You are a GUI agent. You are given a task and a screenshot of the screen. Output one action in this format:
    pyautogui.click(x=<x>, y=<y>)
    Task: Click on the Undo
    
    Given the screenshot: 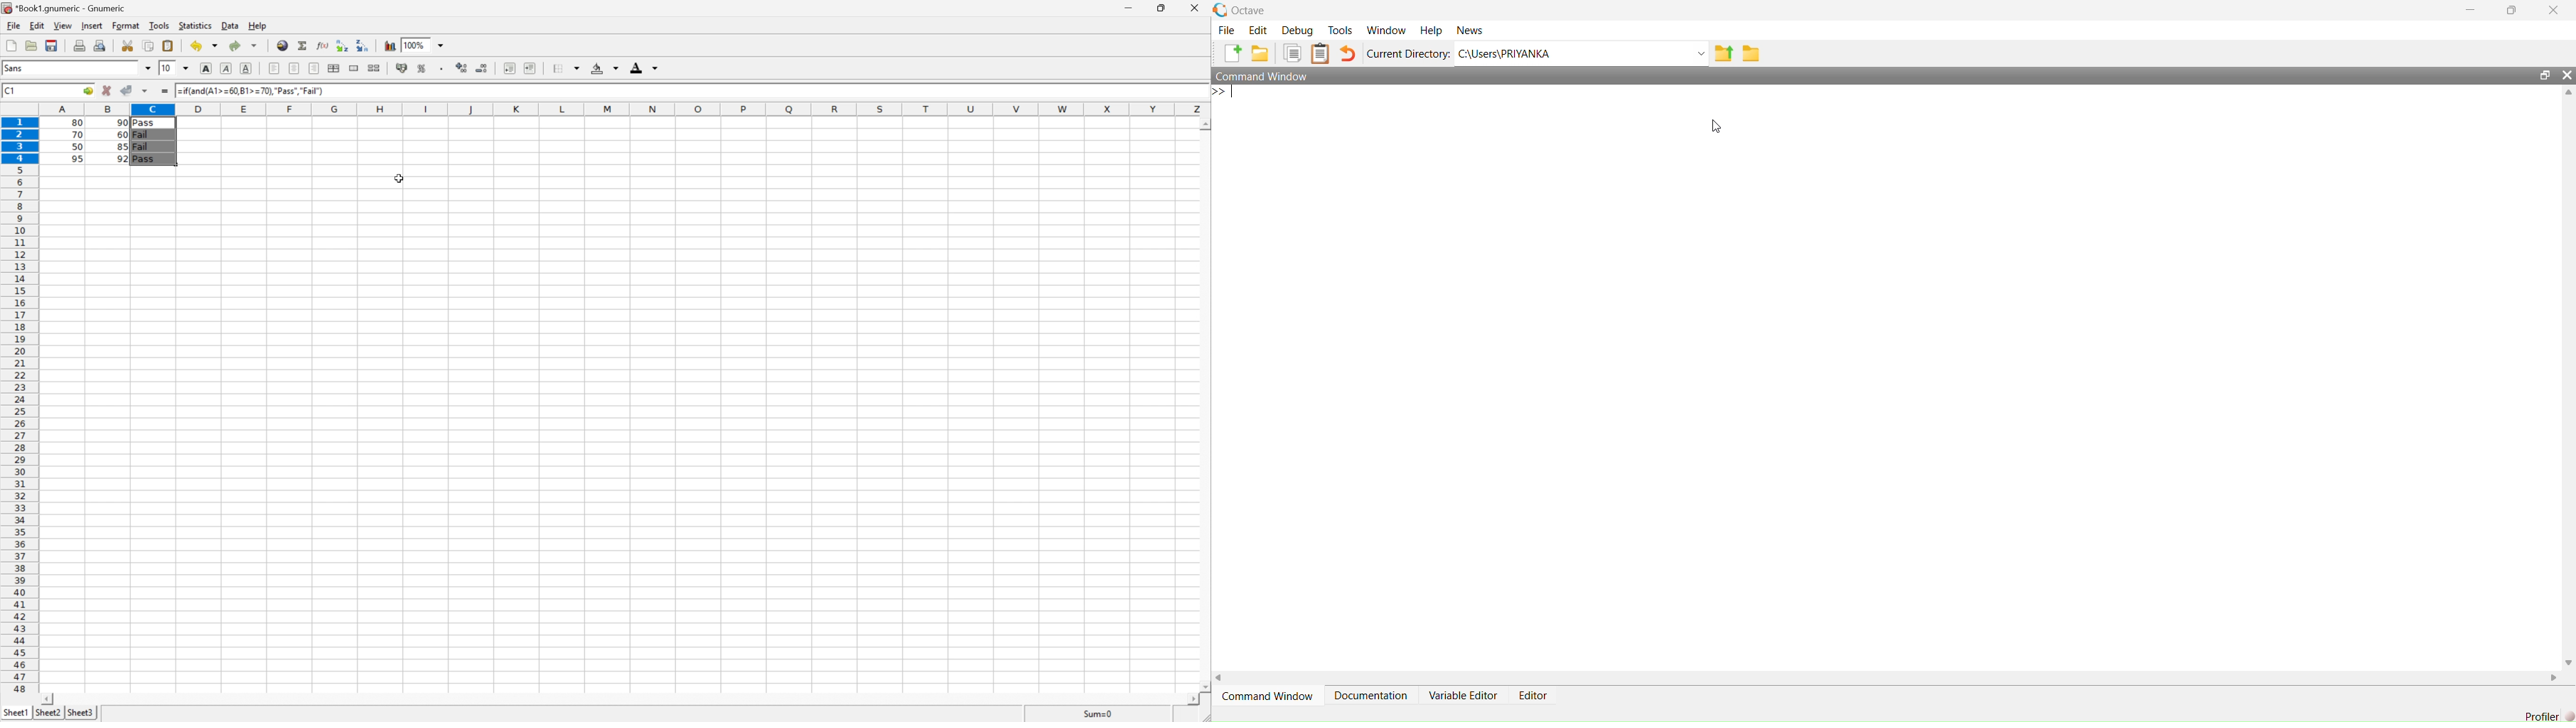 What is the action you would take?
    pyautogui.click(x=196, y=46)
    